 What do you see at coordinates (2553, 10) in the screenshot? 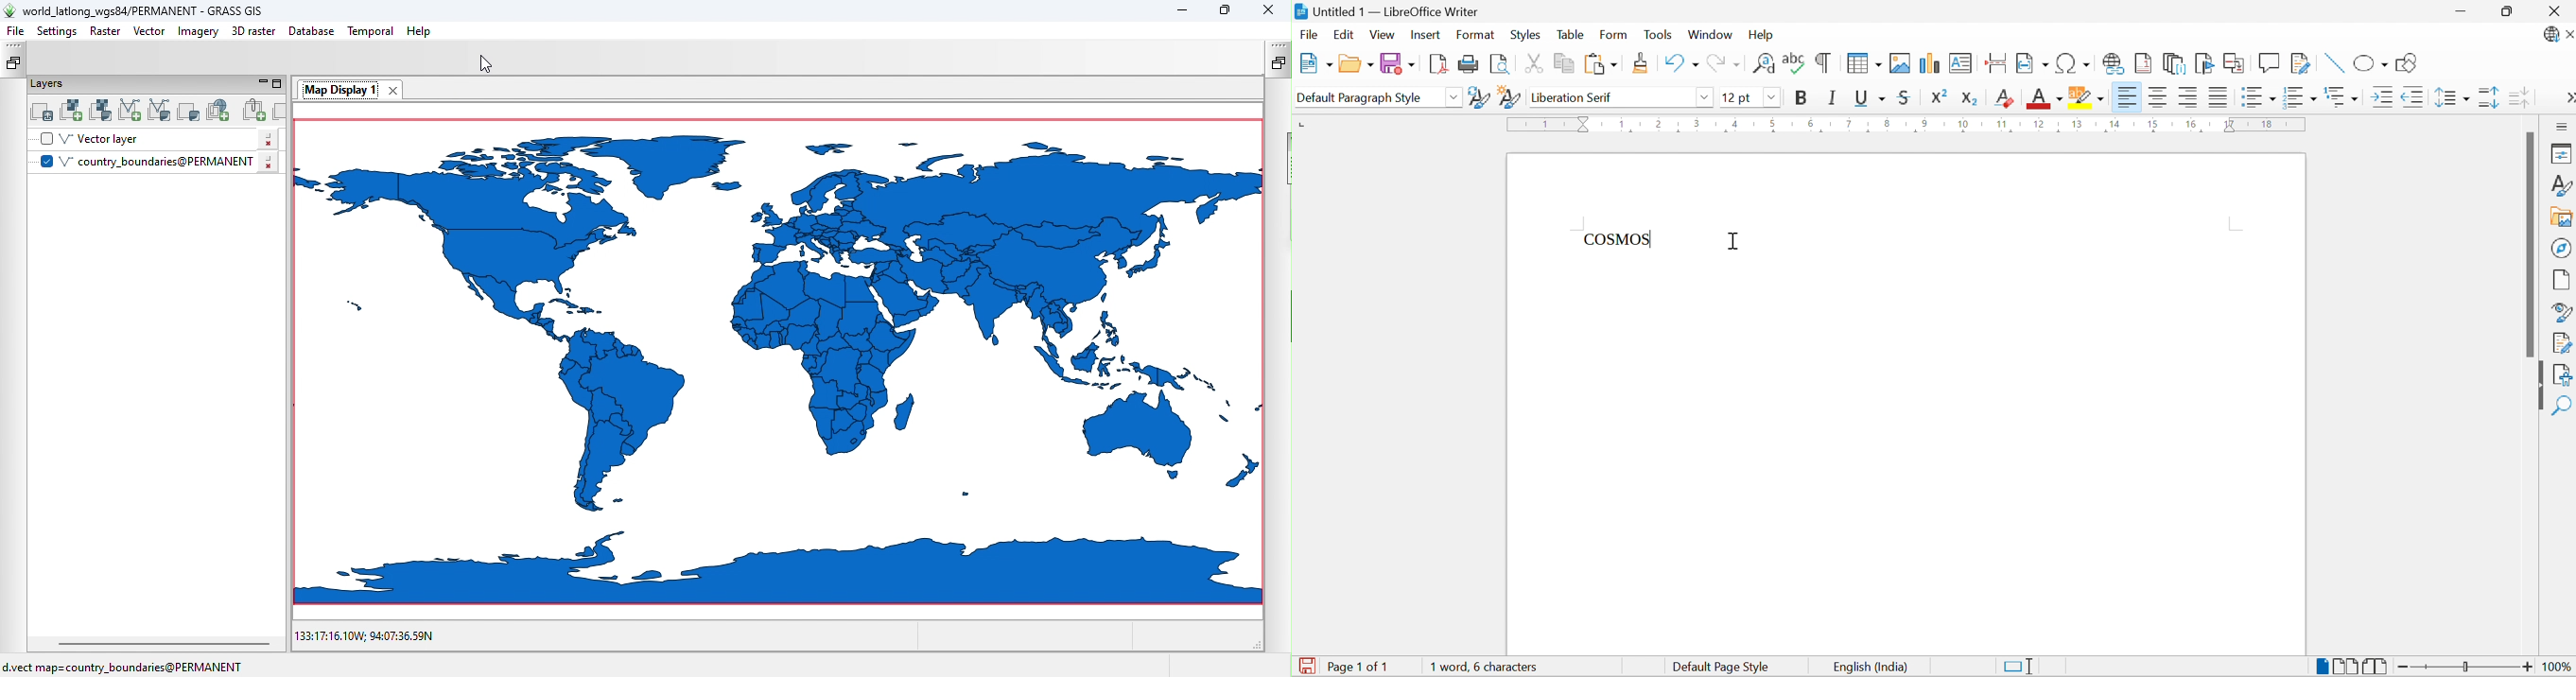
I see `Close` at bounding box center [2553, 10].